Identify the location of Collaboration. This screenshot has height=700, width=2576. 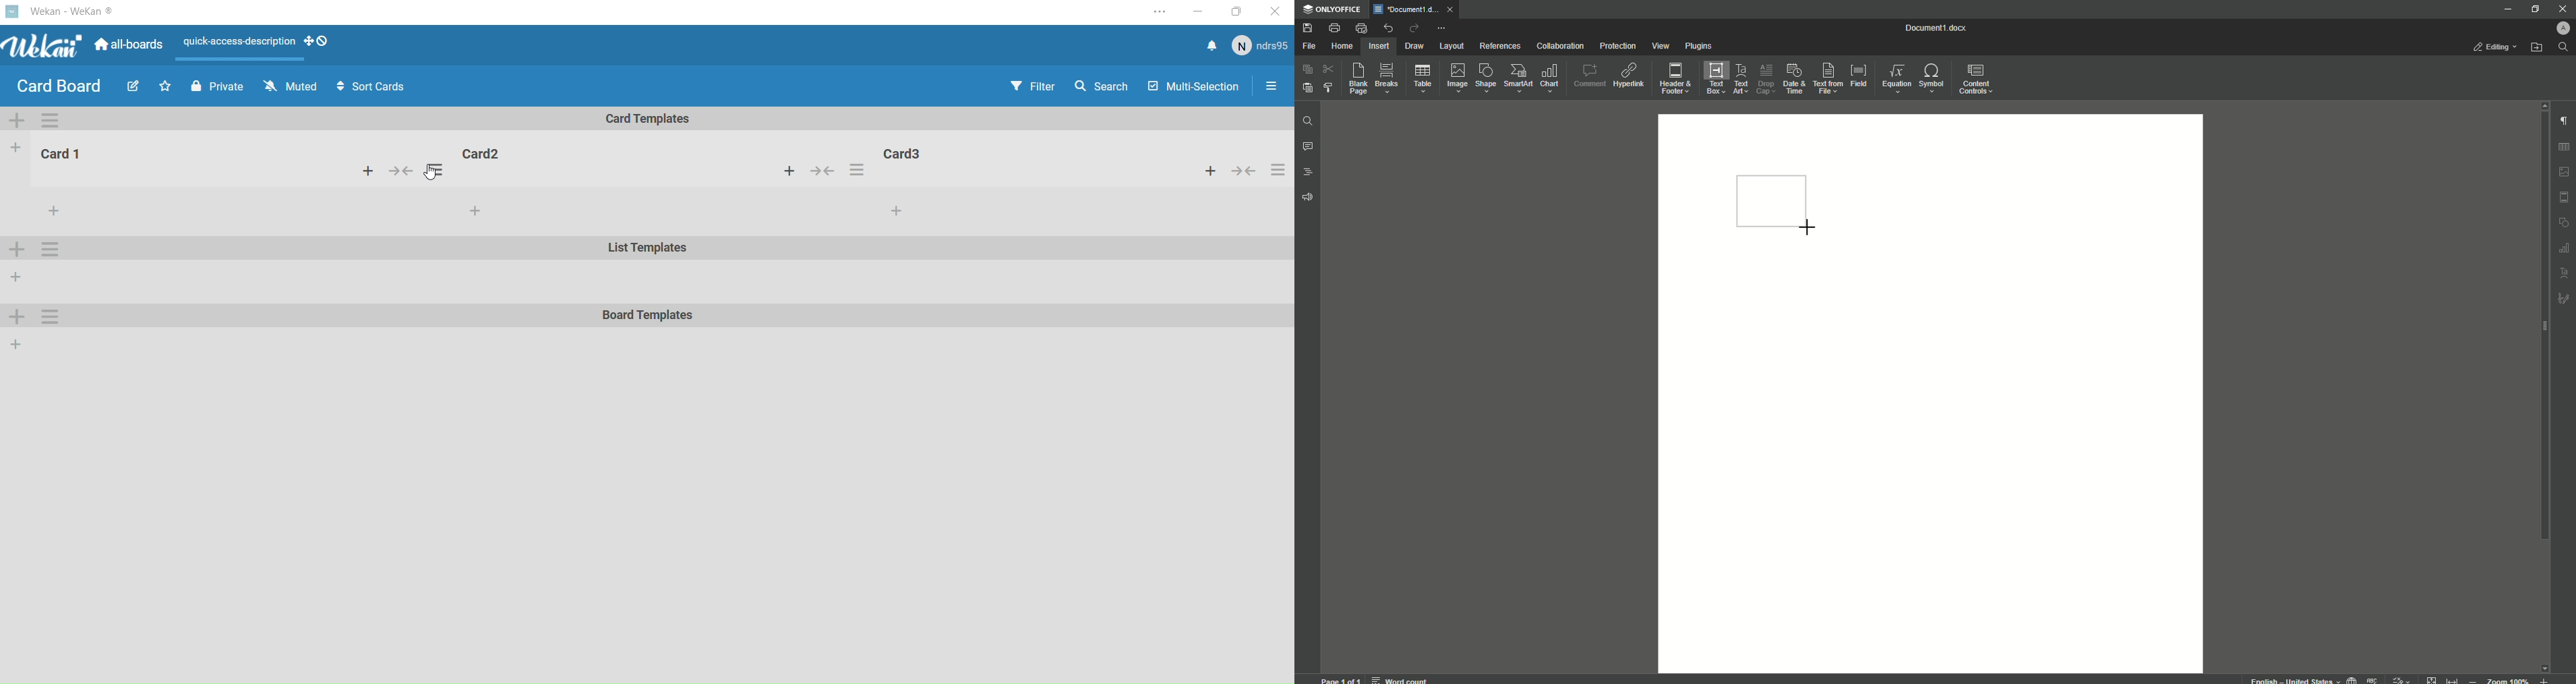
(1560, 47).